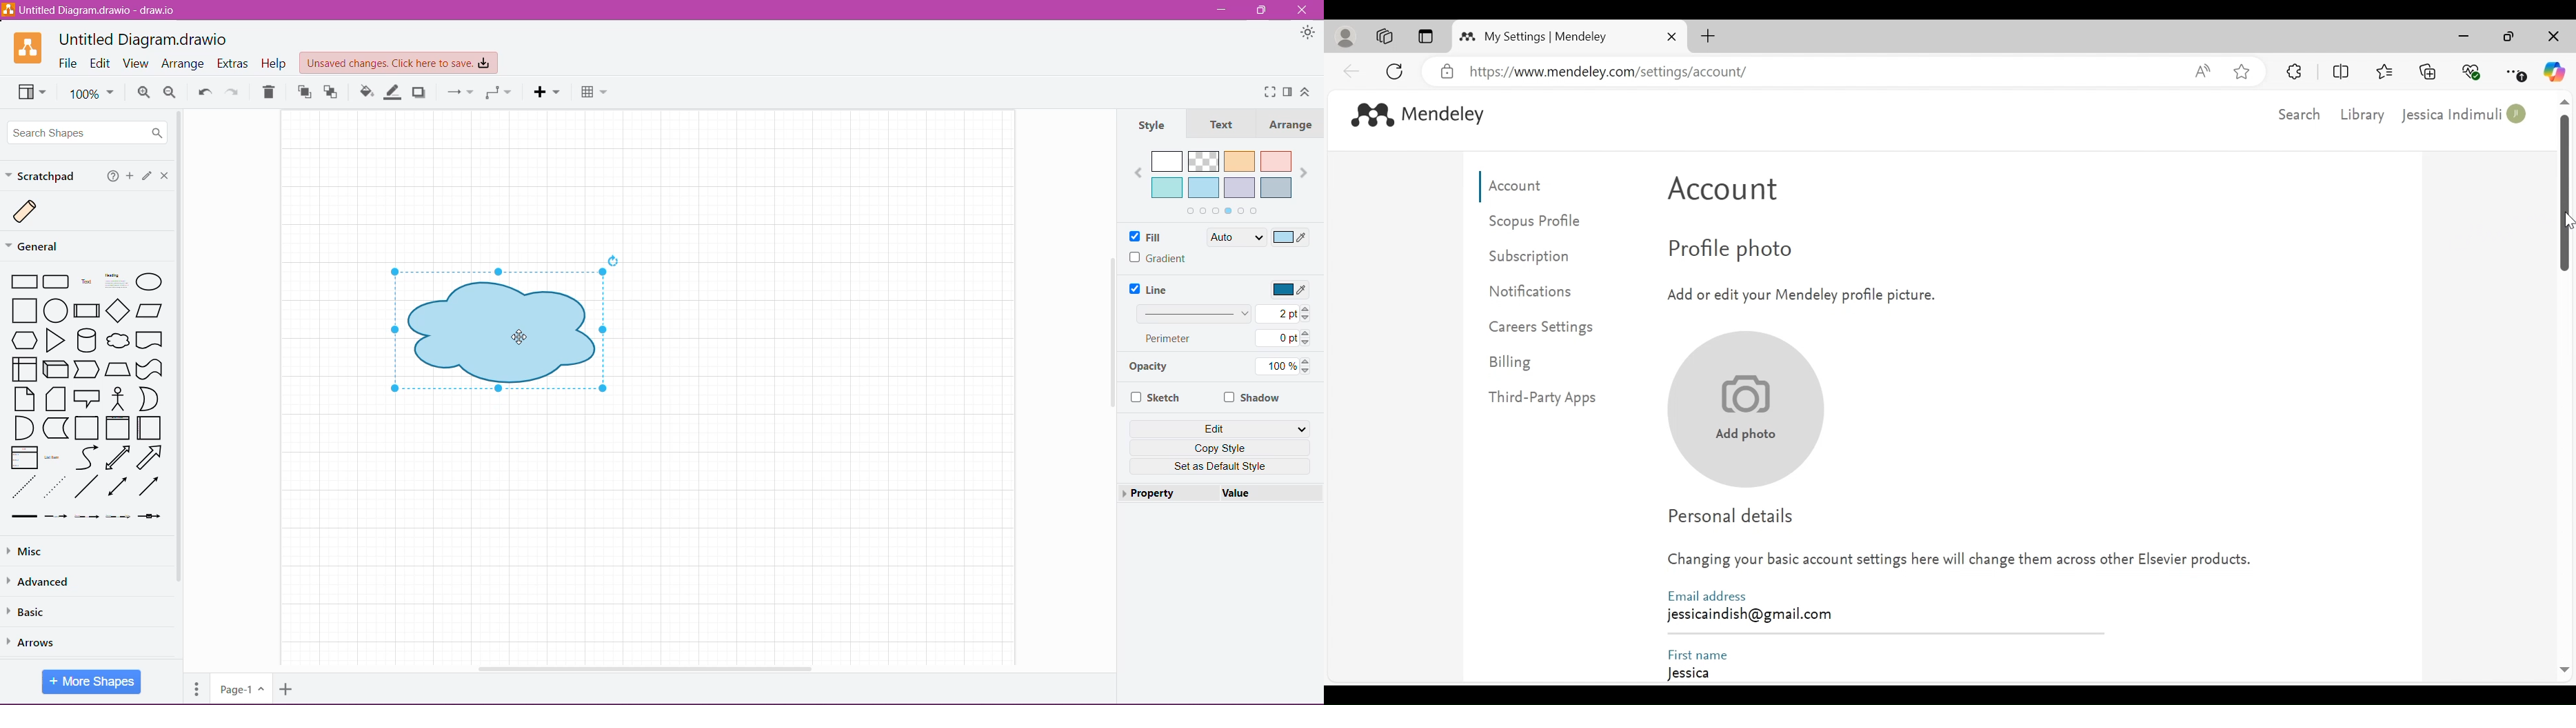  Describe the element at coordinates (91, 398) in the screenshot. I see `Available Shapes` at that location.